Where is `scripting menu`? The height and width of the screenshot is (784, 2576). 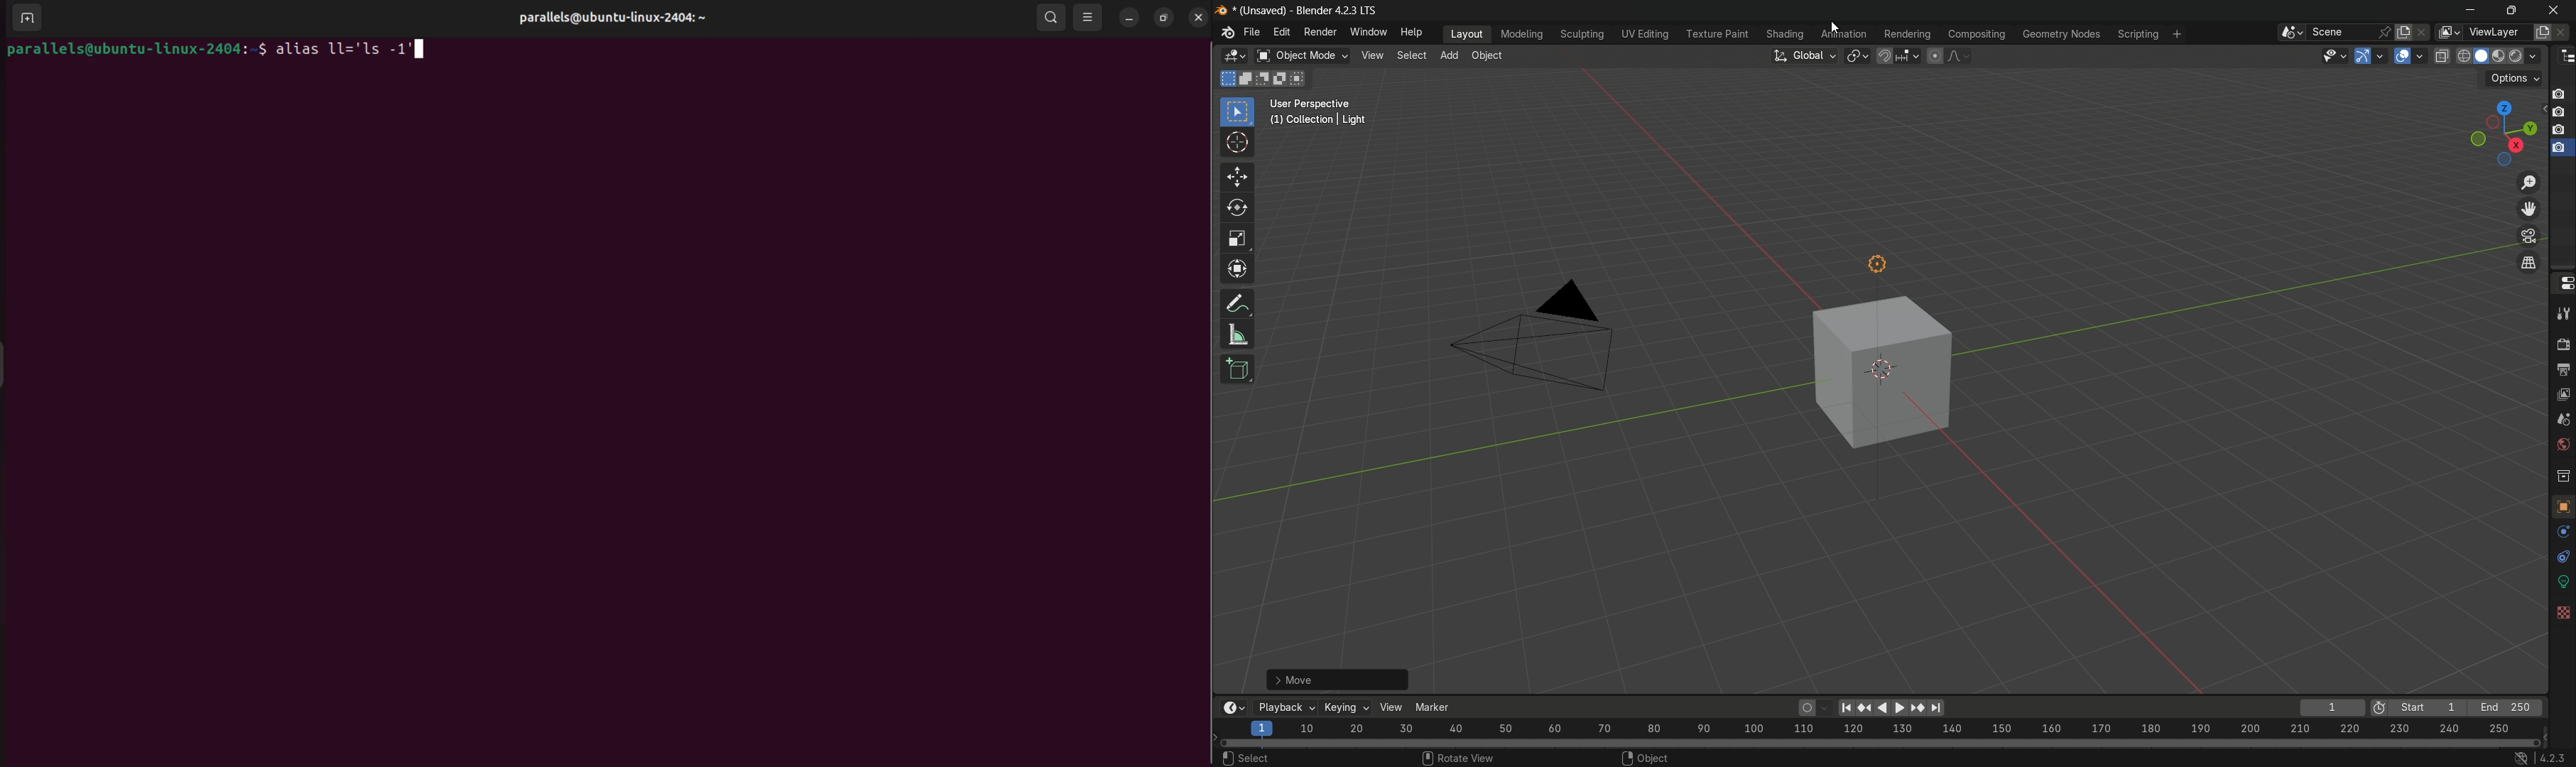
scripting menu is located at coordinates (2139, 35).